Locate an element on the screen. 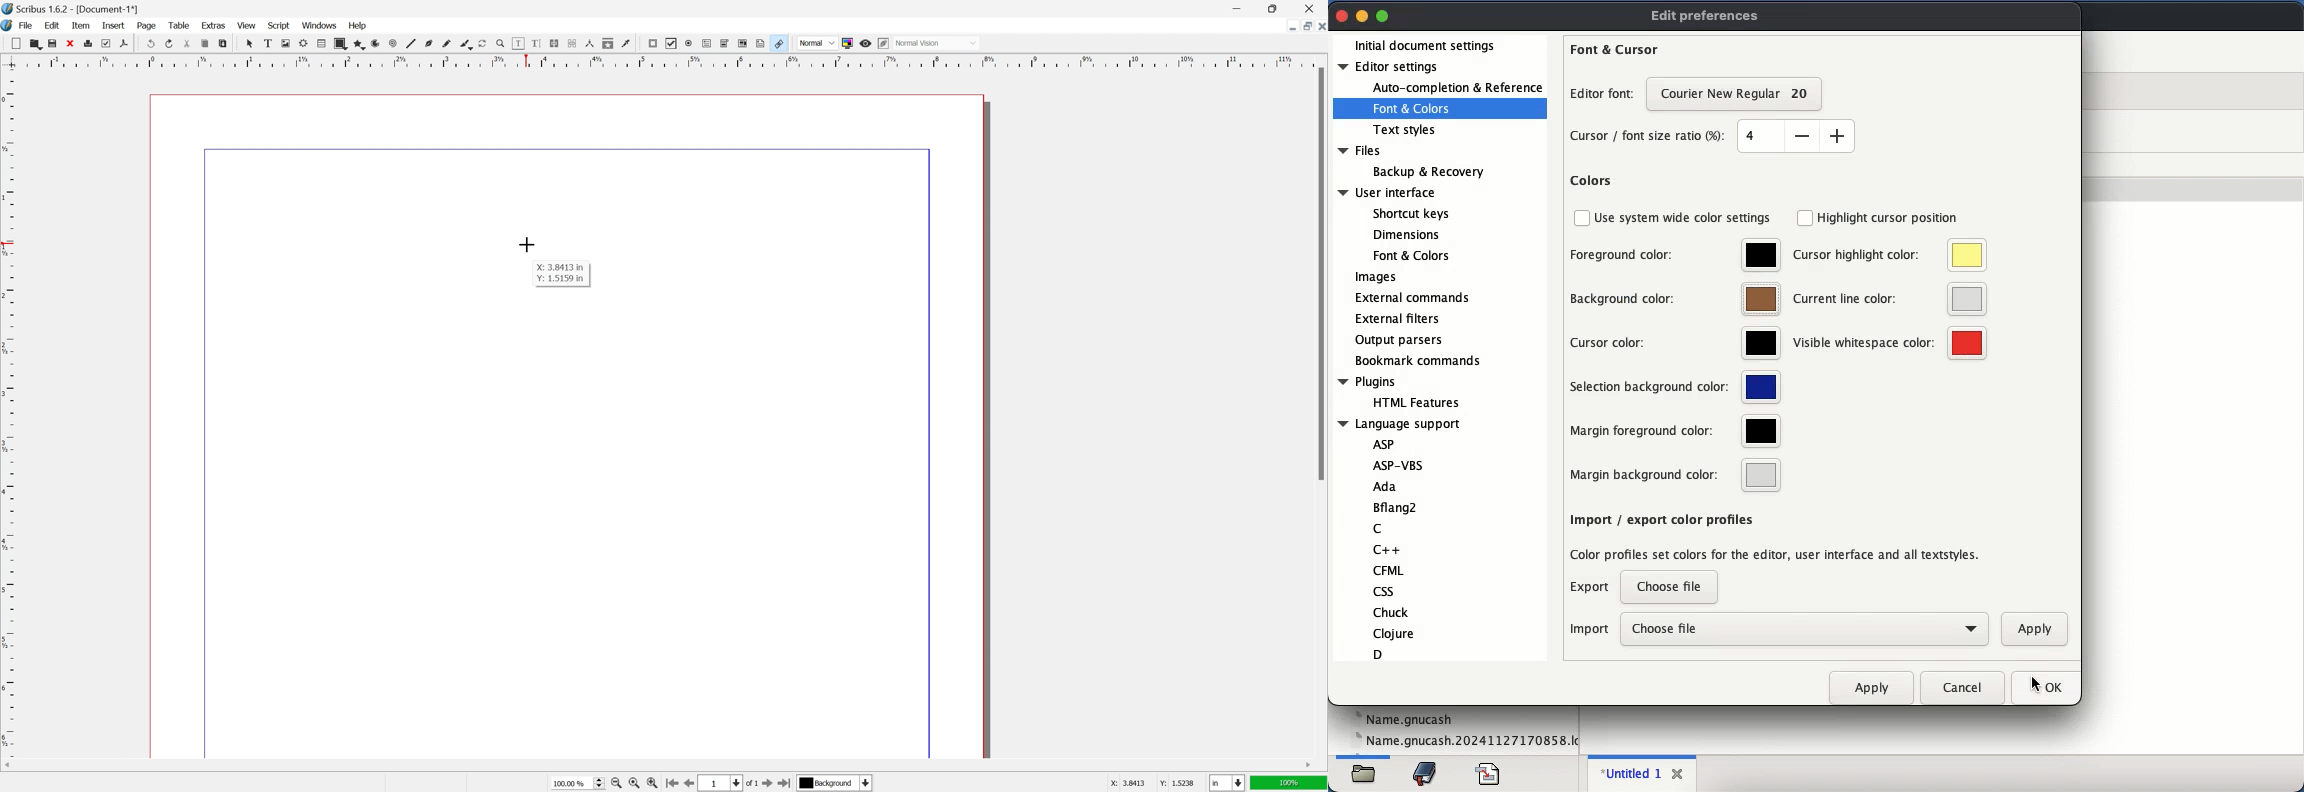 This screenshot has height=812, width=2324. calligraphy line is located at coordinates (466, 44).